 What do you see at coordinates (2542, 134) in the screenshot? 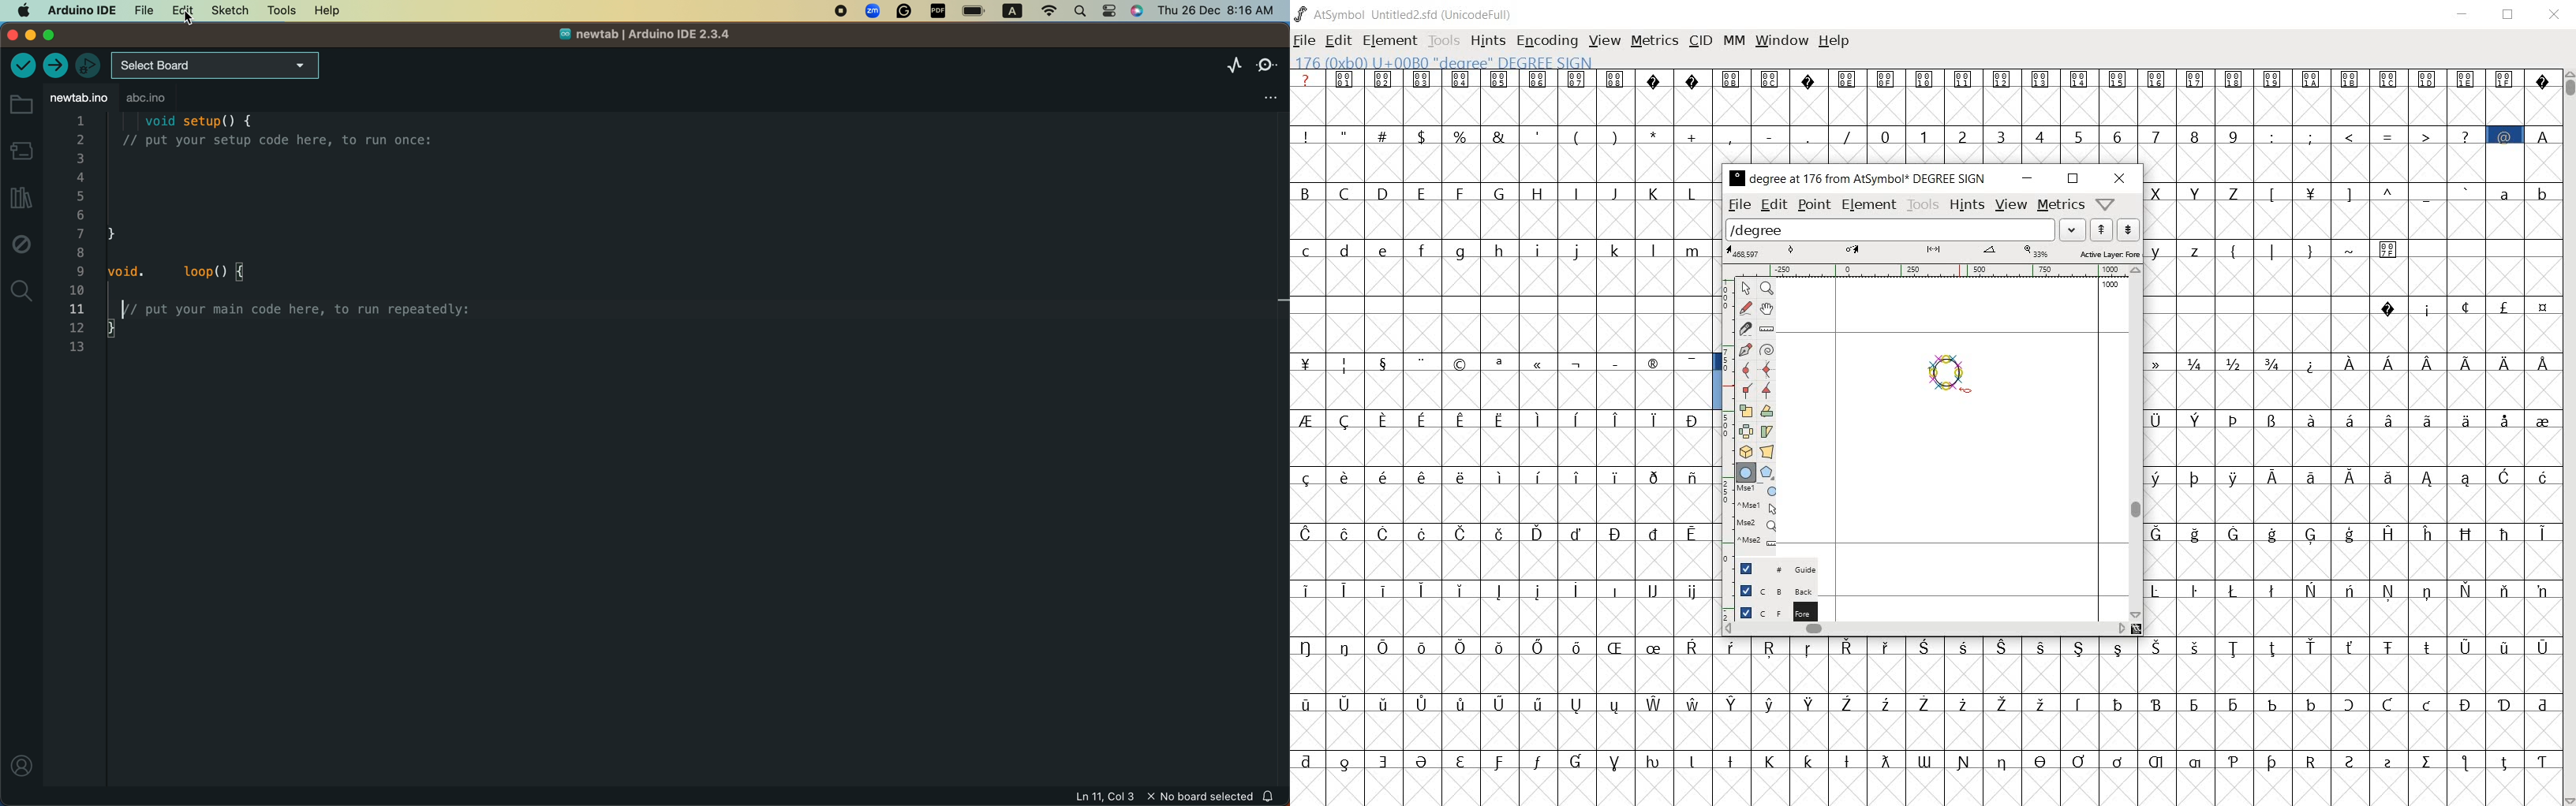
I see `A` at bounding box center [2542, 134].